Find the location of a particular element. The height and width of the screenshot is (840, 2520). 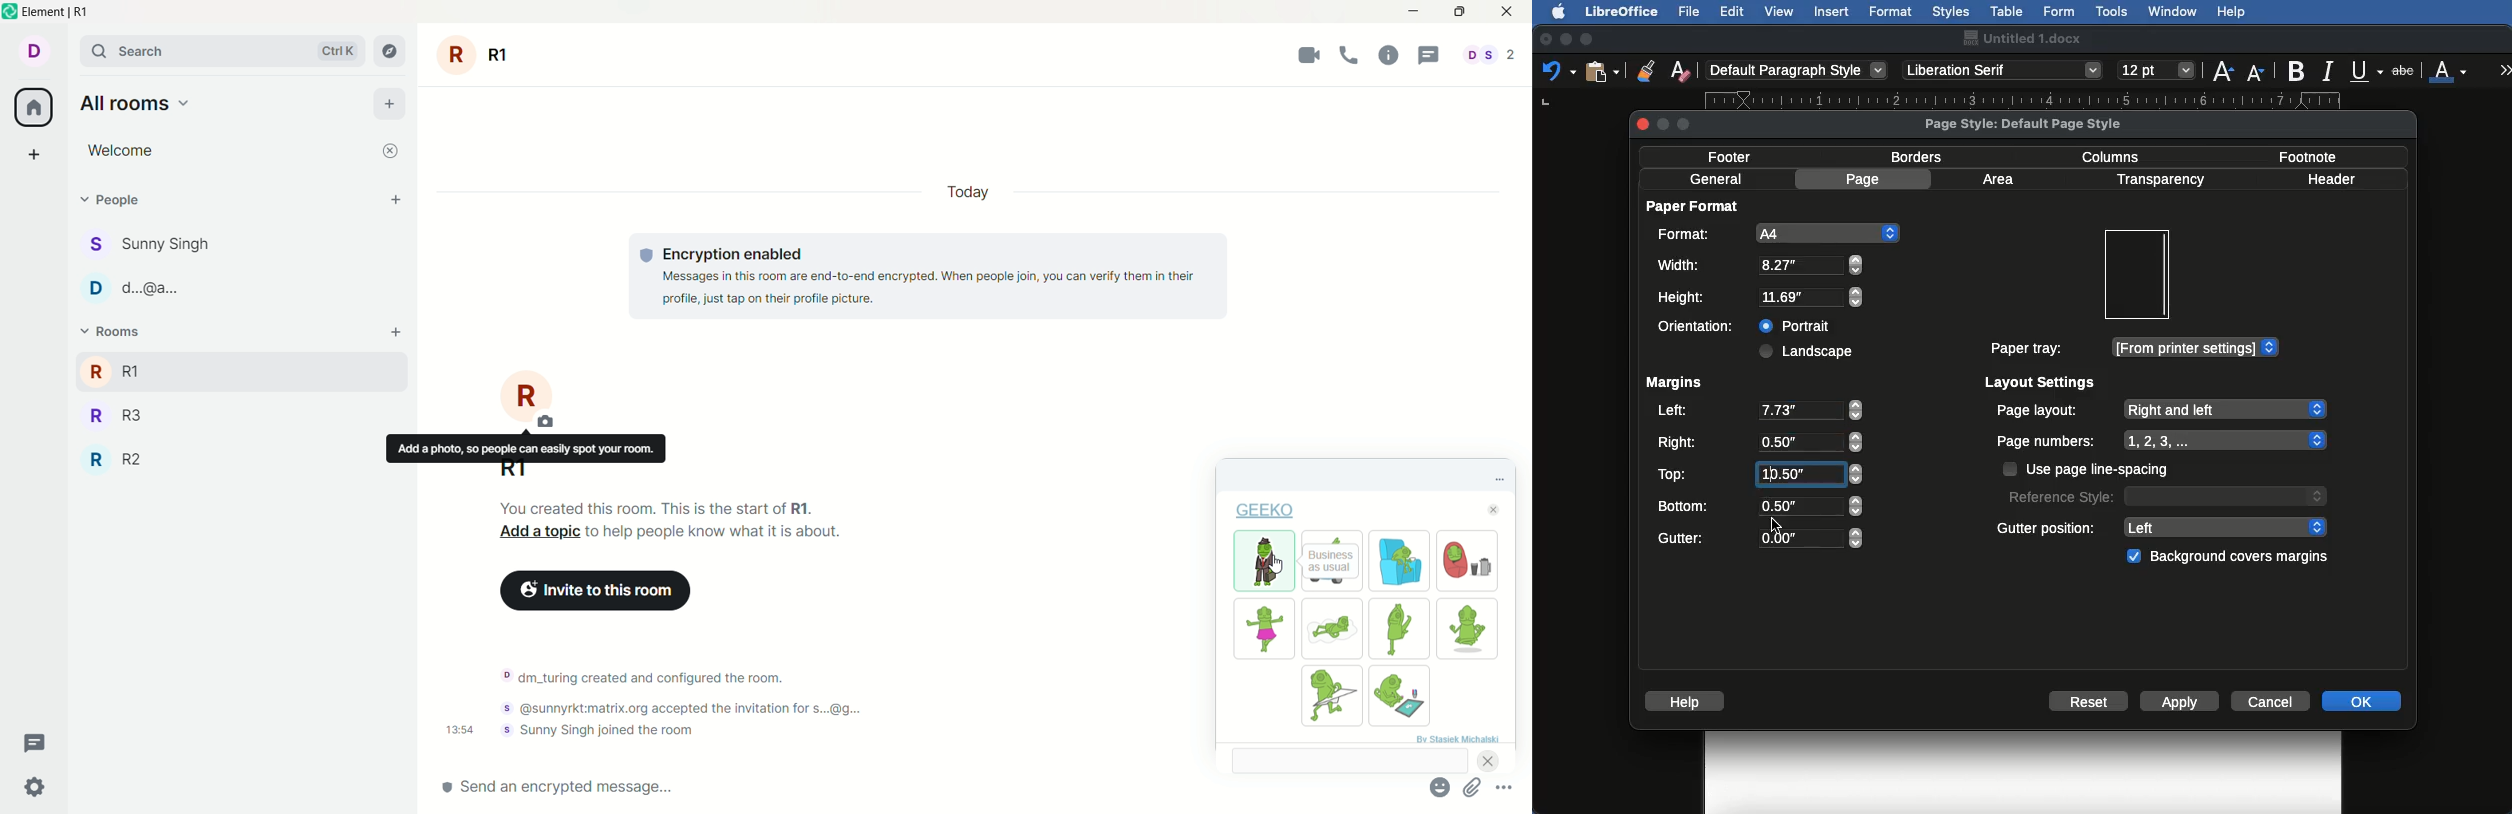

Font color is located at coordinates (2449, 69).